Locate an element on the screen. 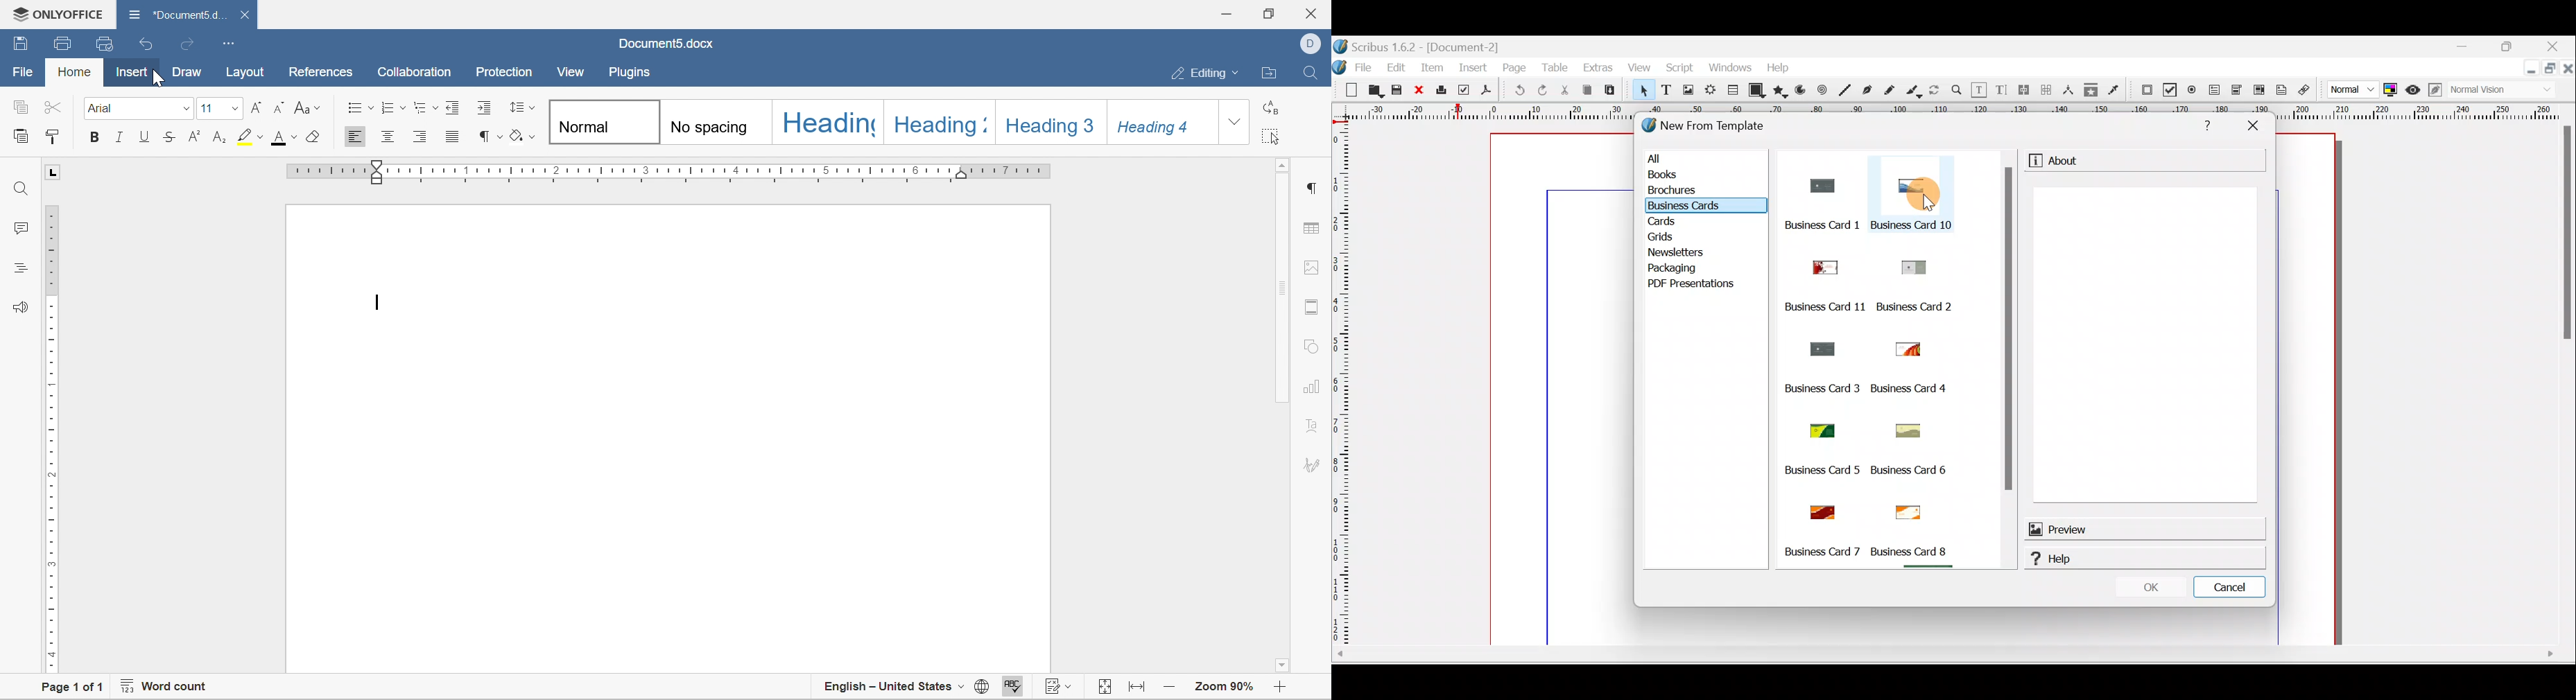 This screenshot has height=700, width=2576. Close is located at coordinates (1420, 91).